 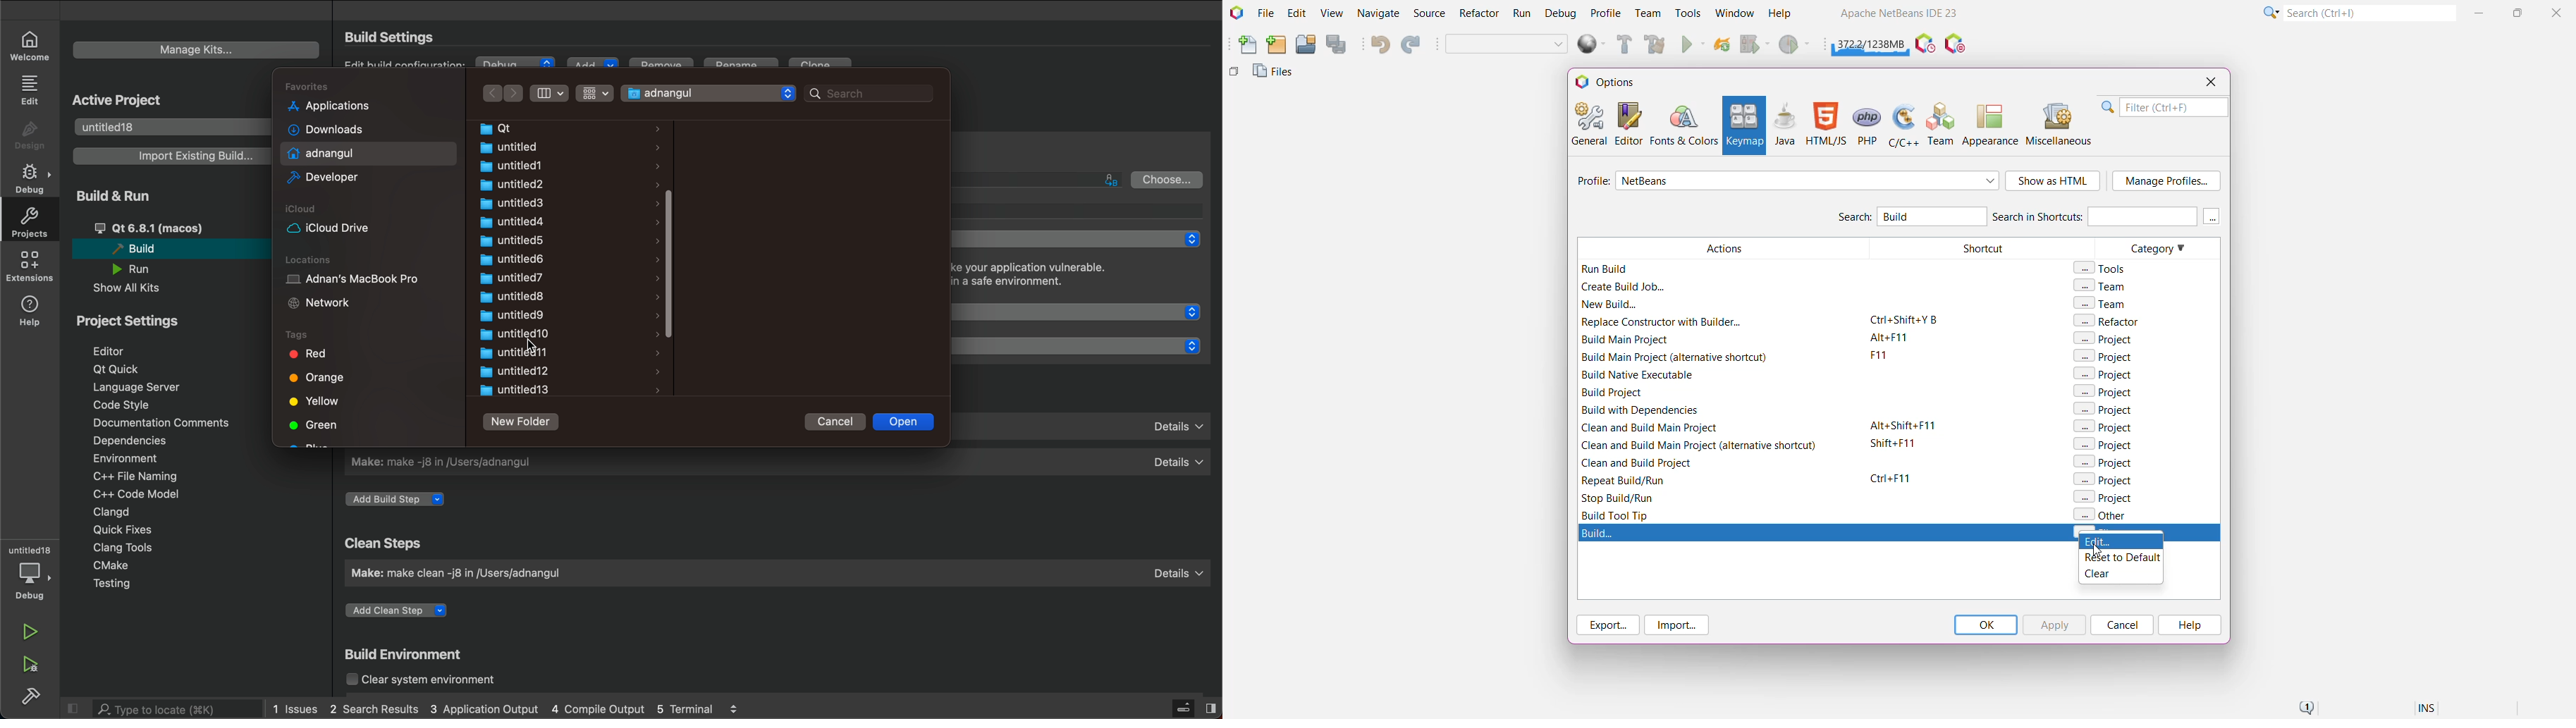 I want to click on untitled7, so click(x=560, y=278).